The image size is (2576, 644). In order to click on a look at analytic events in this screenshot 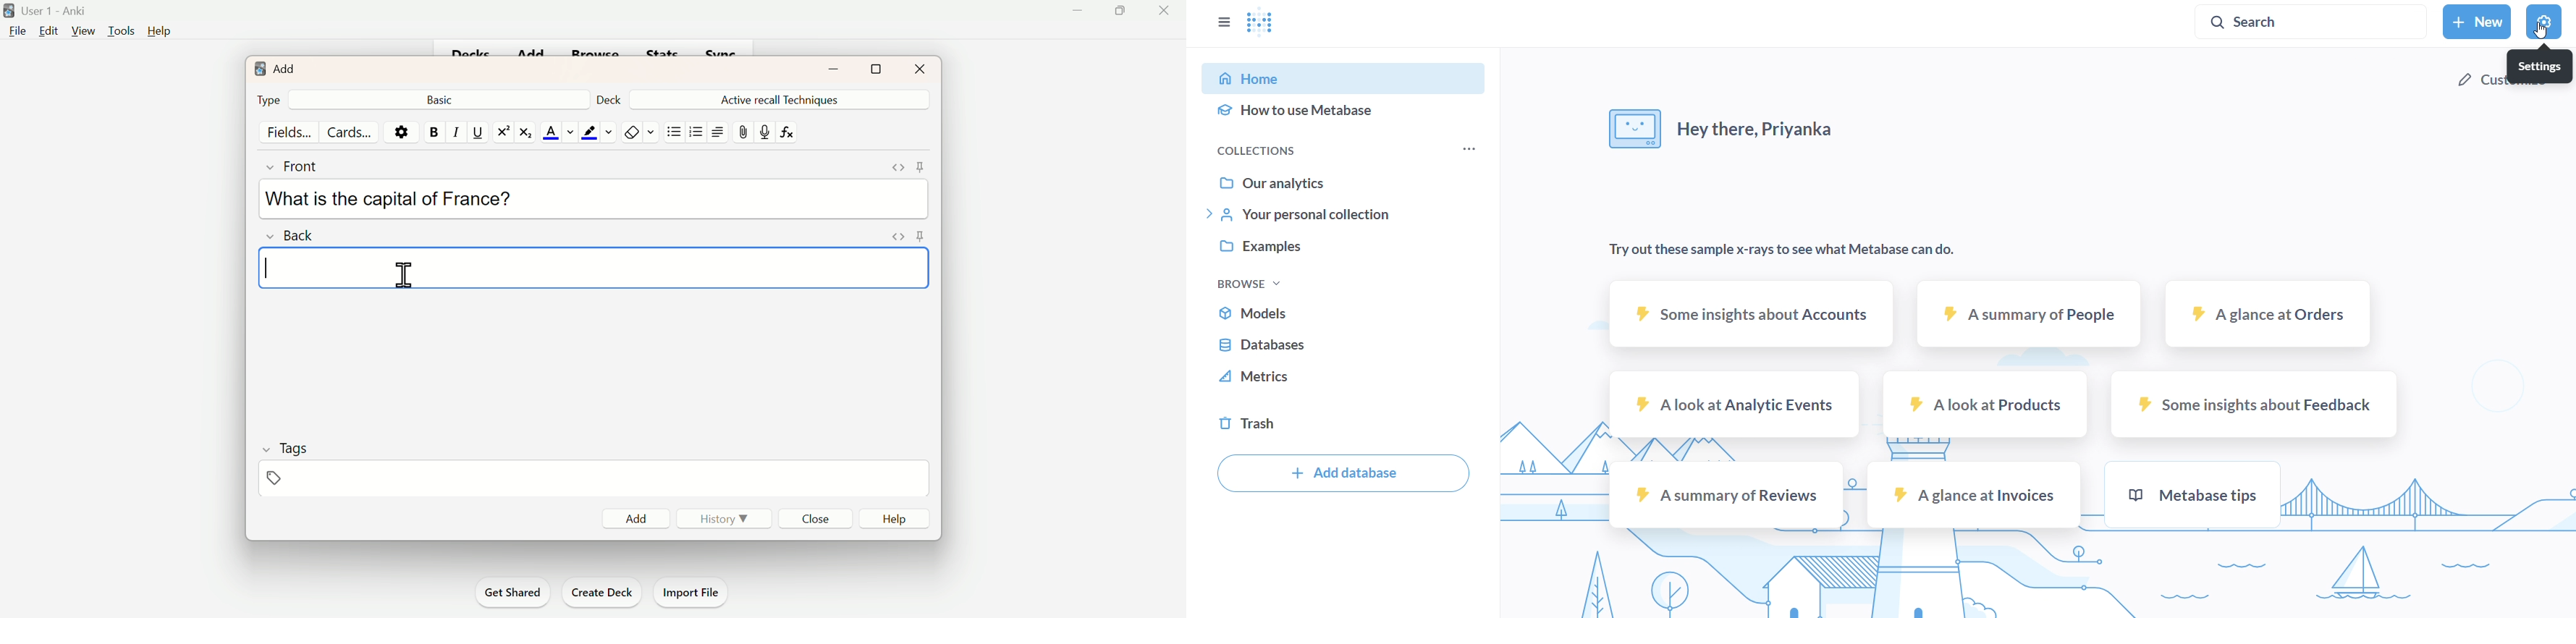, I will do `click(1736, 404)`.